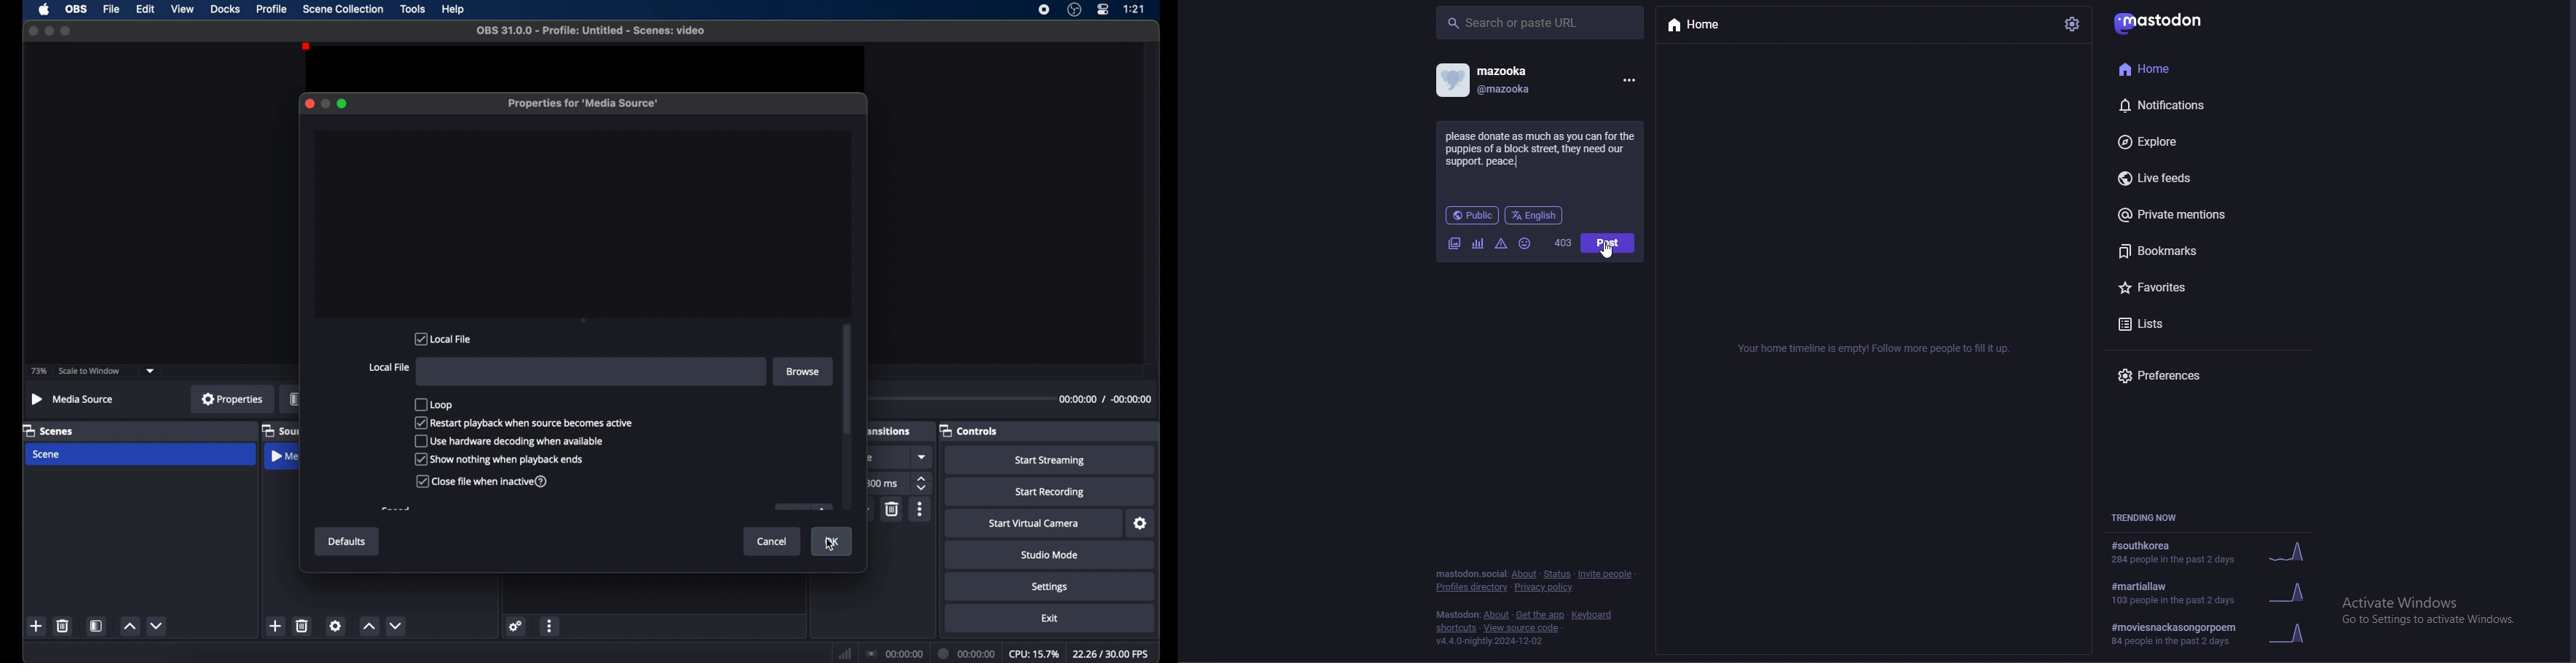  Describe the element at coordinates (2191, 254) in the screenshot. I see `bookmarks` at that location.